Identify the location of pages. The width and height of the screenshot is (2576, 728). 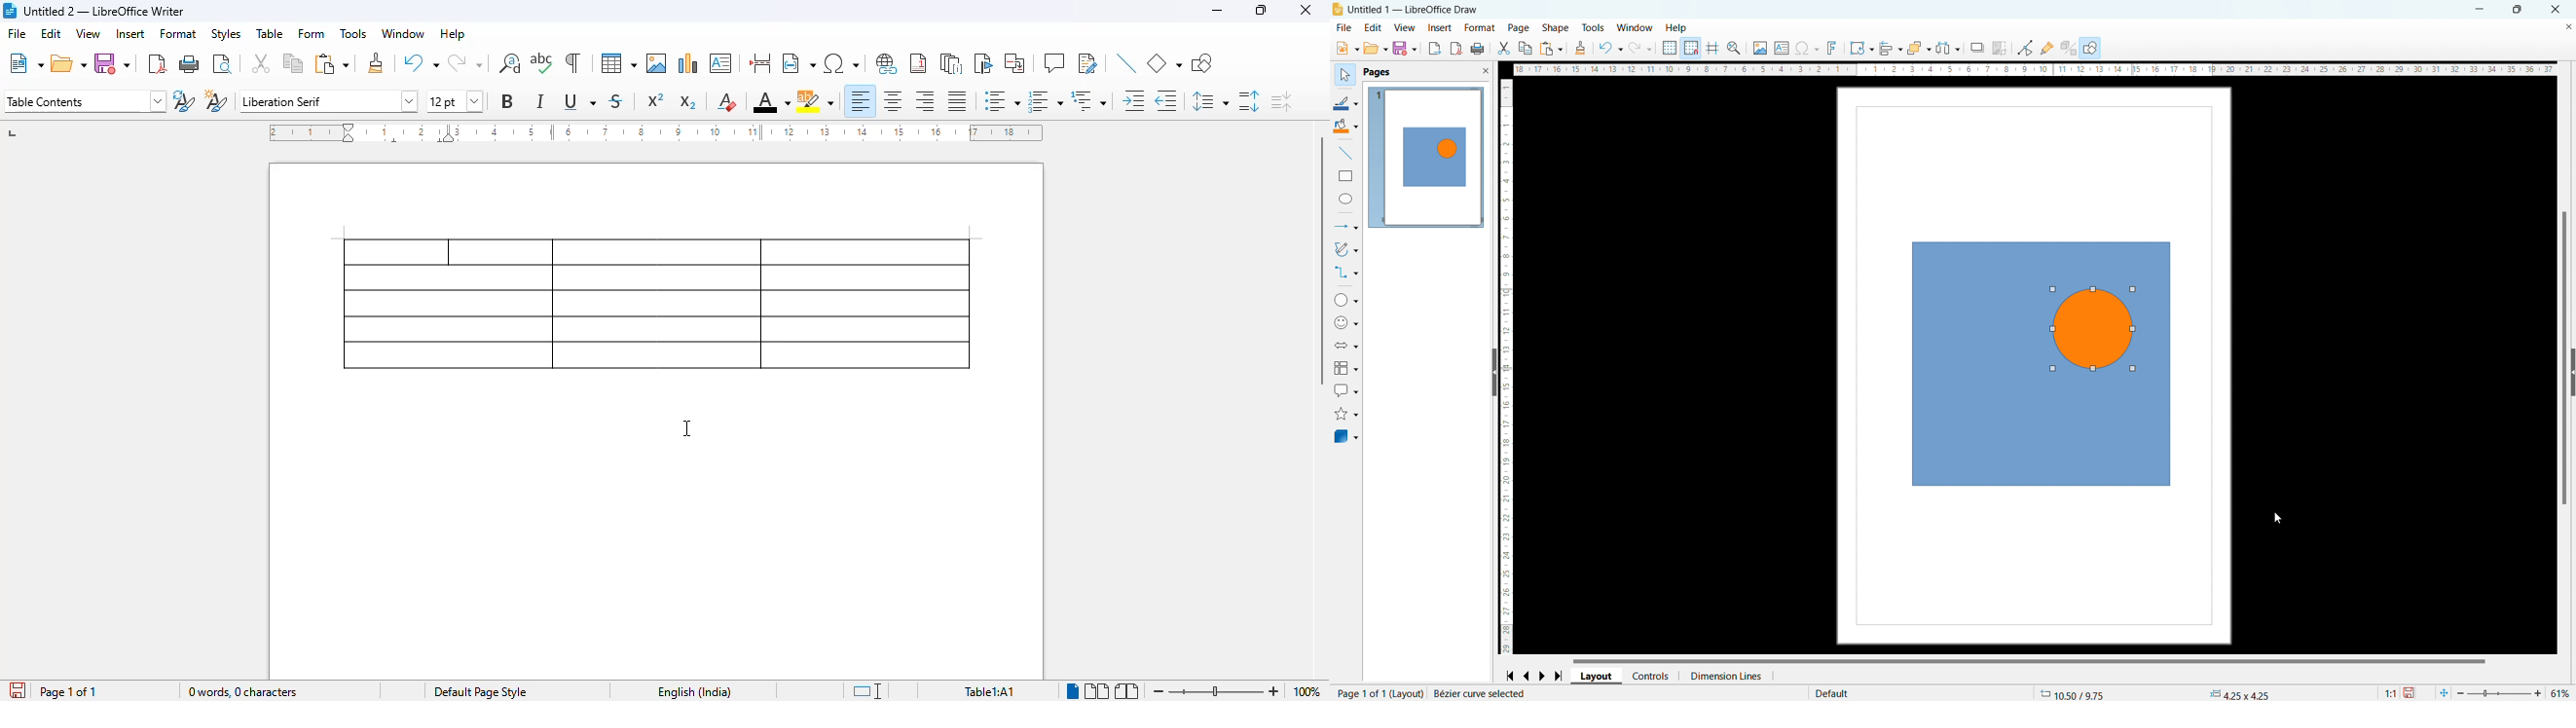
(1378, 72).